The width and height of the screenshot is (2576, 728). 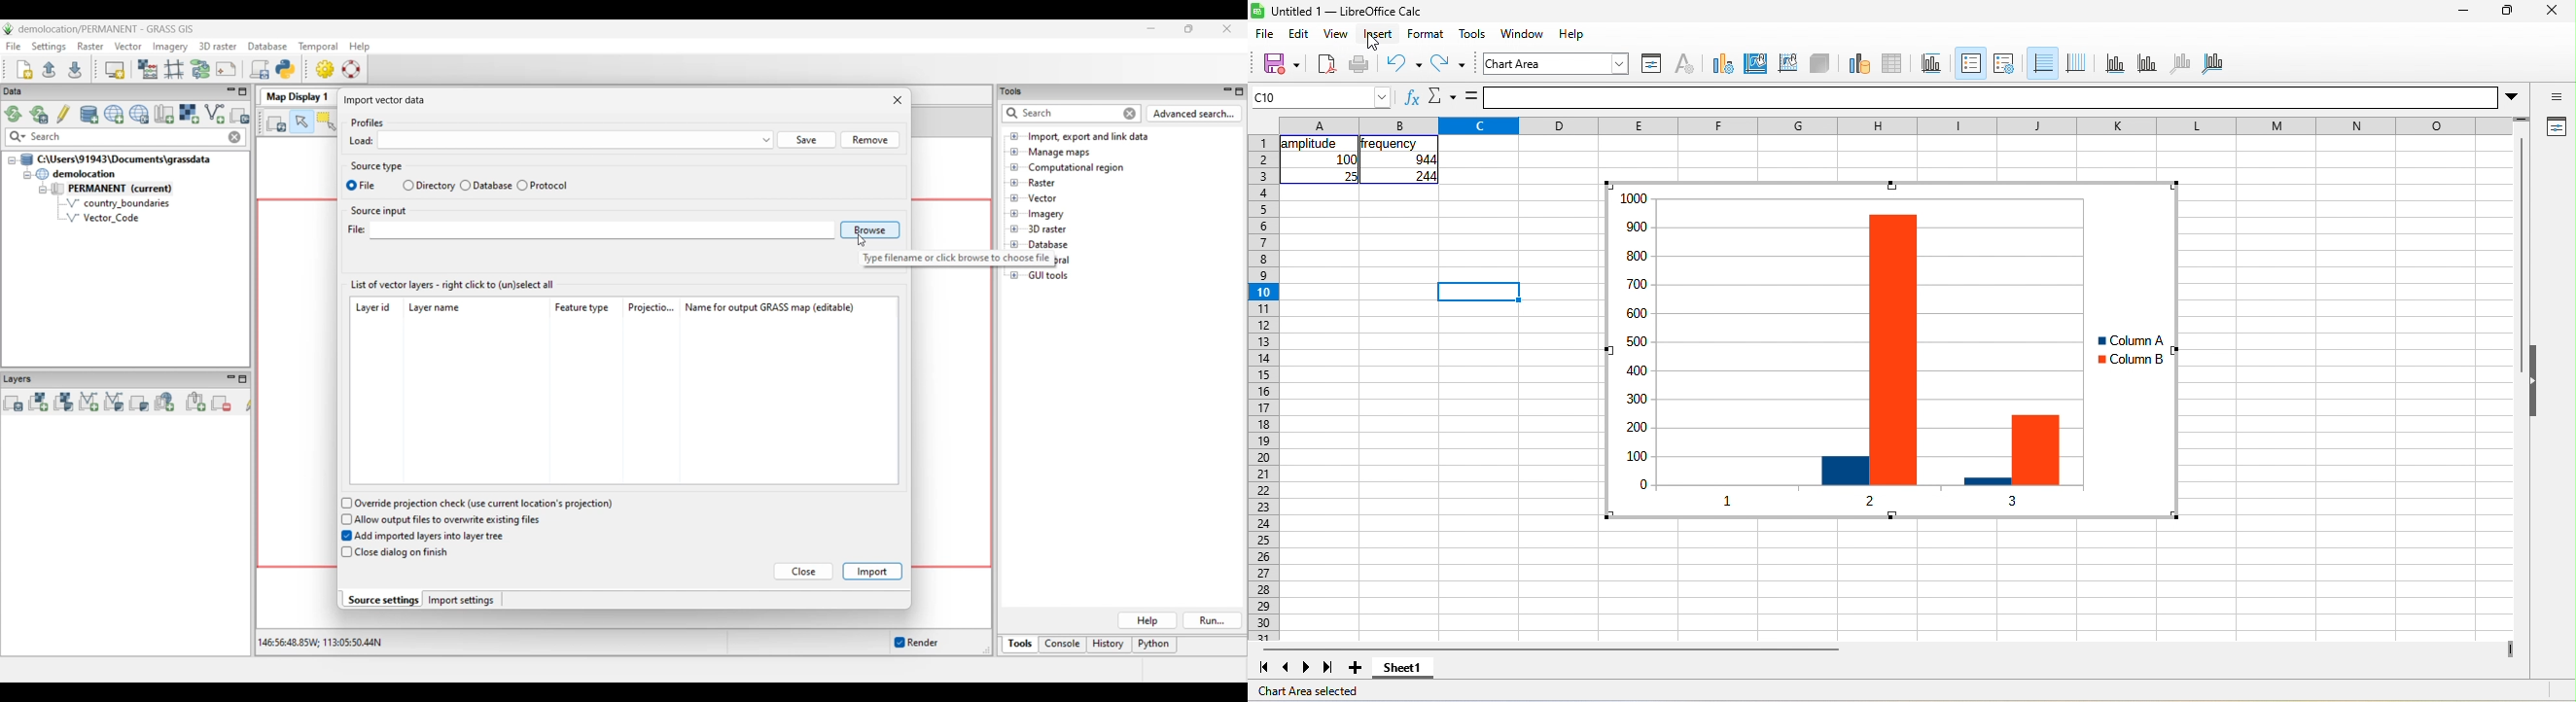 What do you see at coordinates (1756, 61) in the screenshot?
I see `chart area` at bounding box center [1756, 61].